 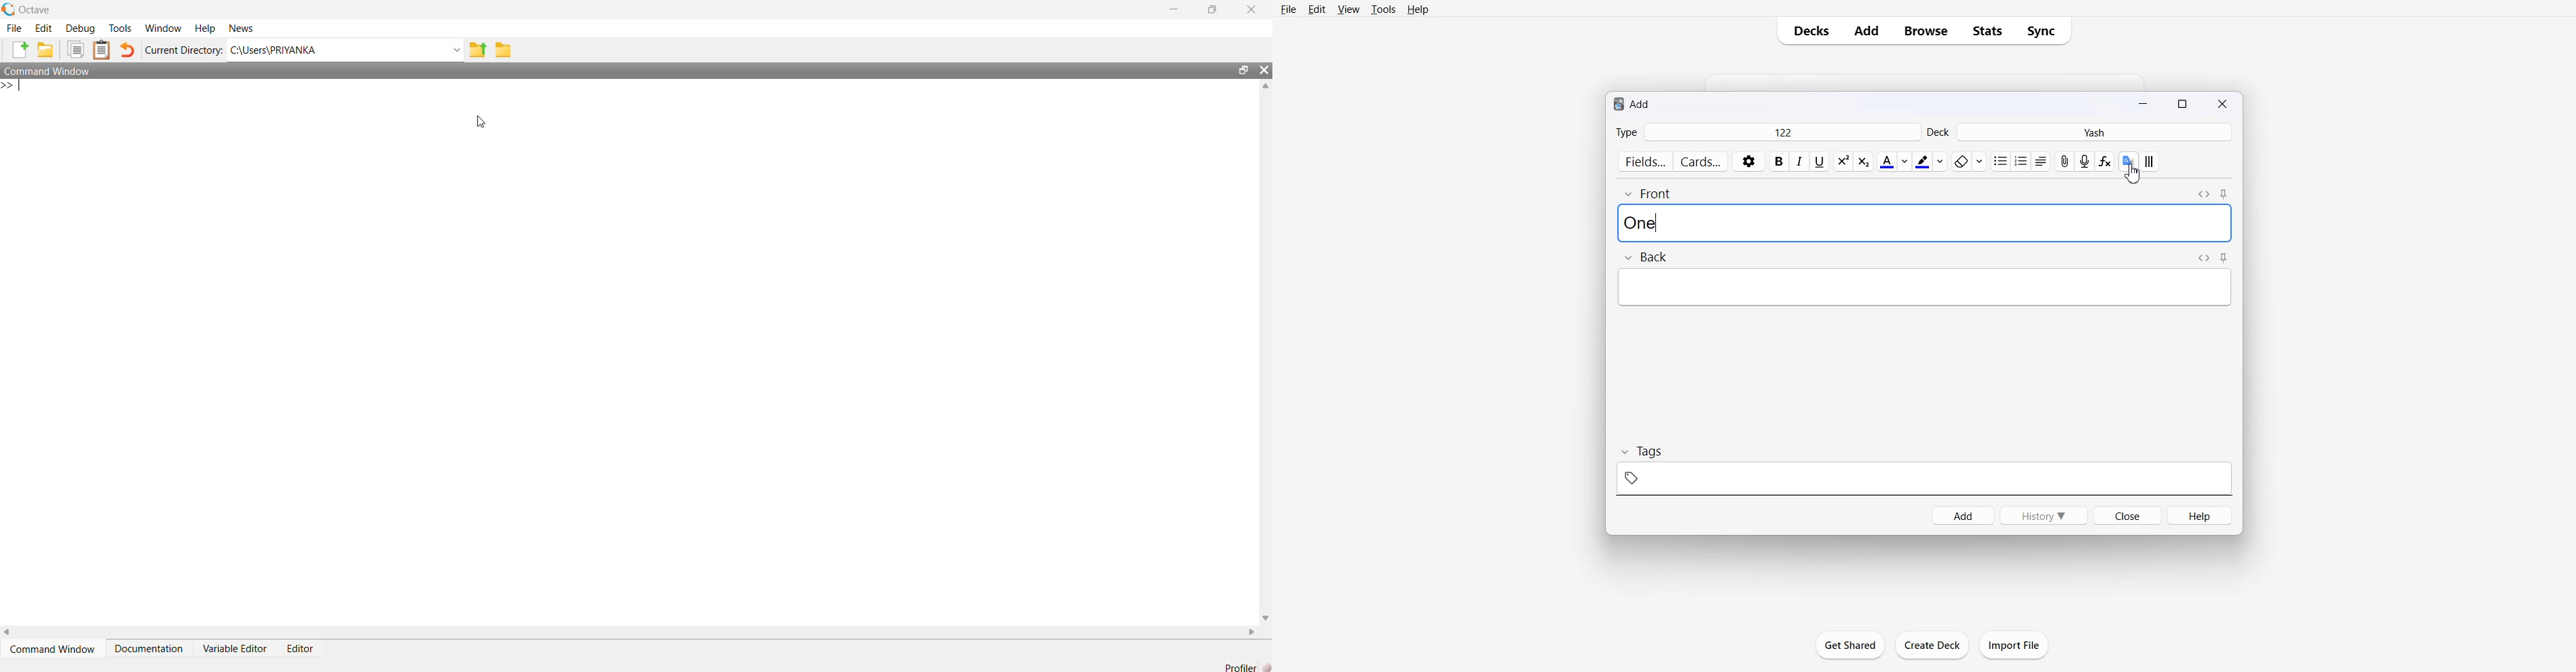 I want to click on Alignments, so click(x=2041, y=162).